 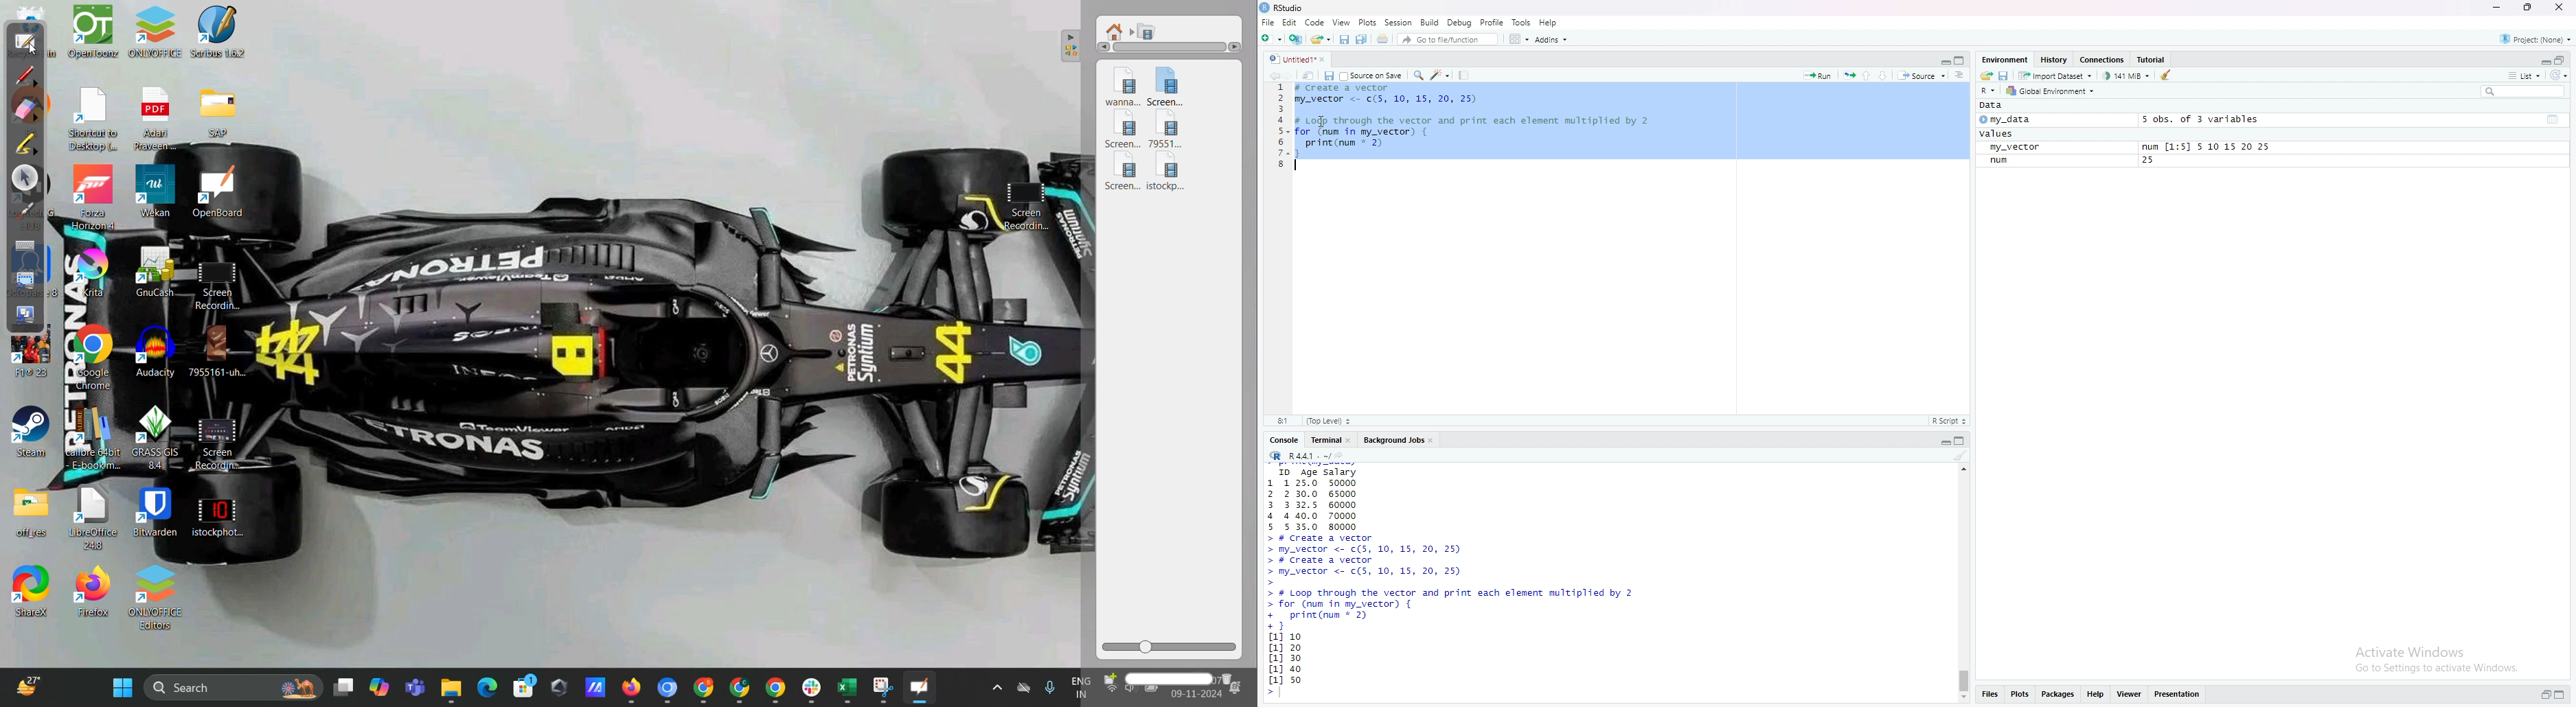 I want to click on create a project, so click(x=1297, y=39).